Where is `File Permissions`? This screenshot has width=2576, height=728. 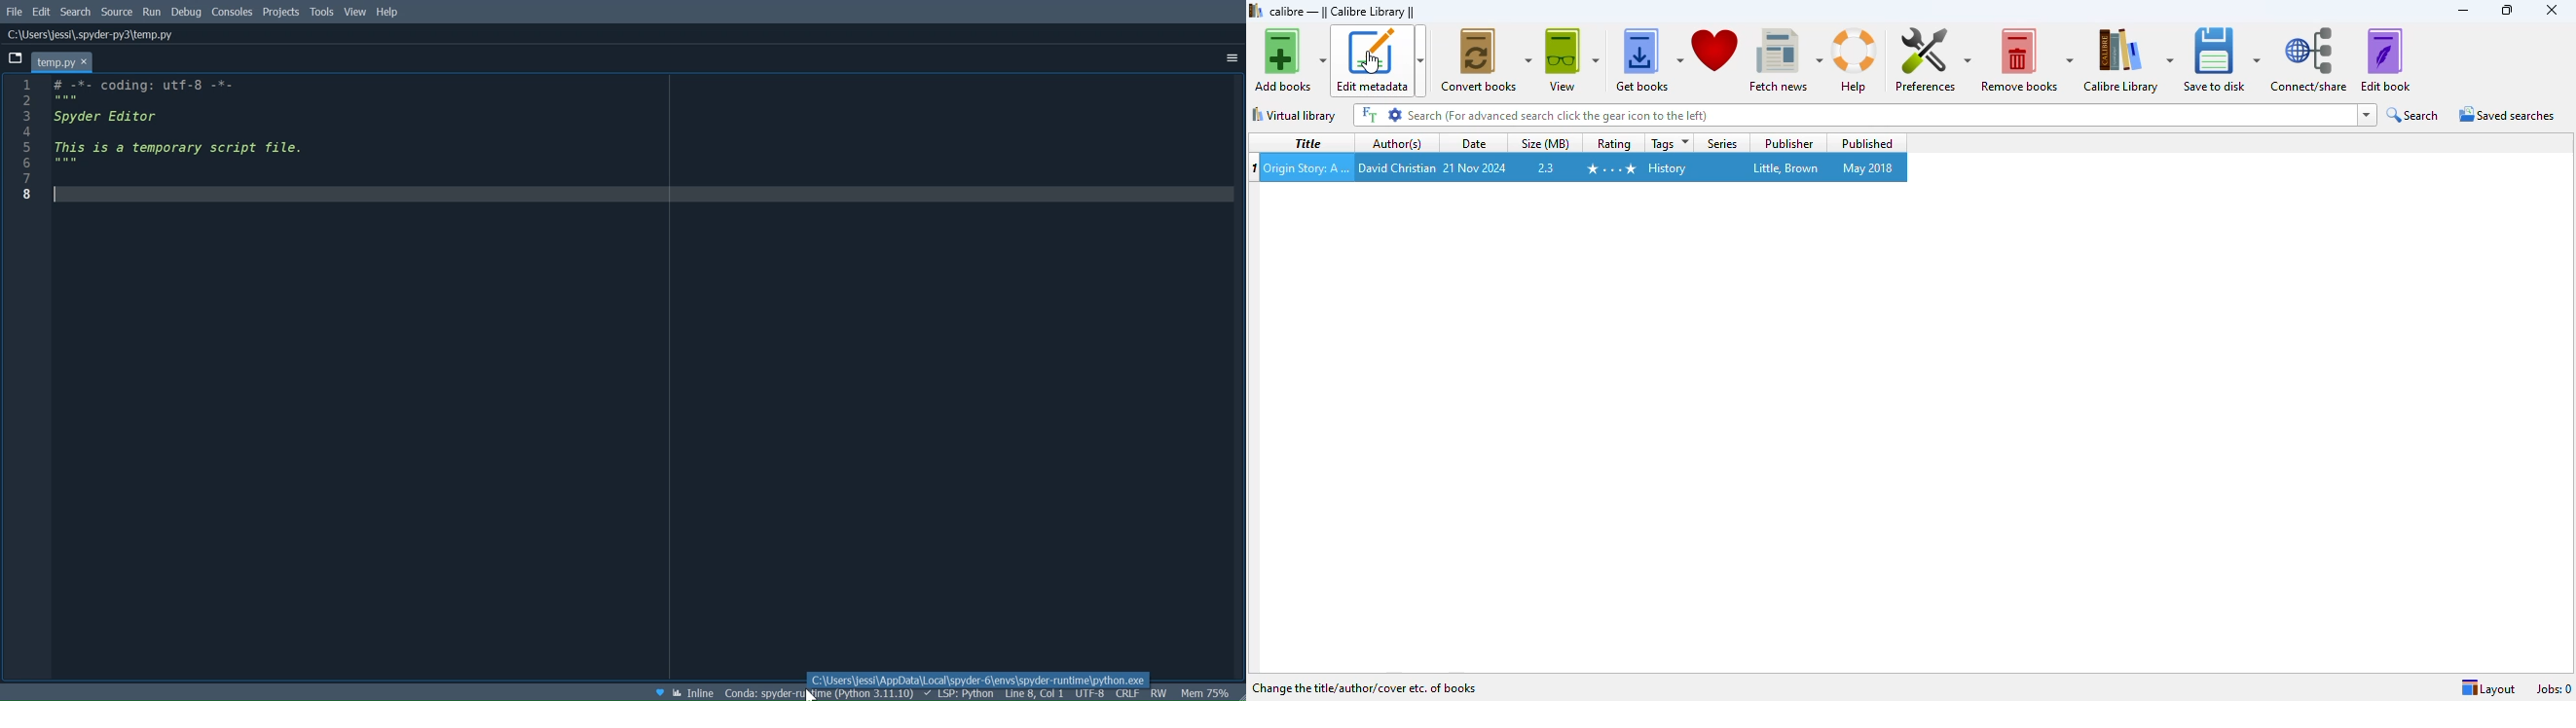 File Permissions is located at coordinates (1159, 693).